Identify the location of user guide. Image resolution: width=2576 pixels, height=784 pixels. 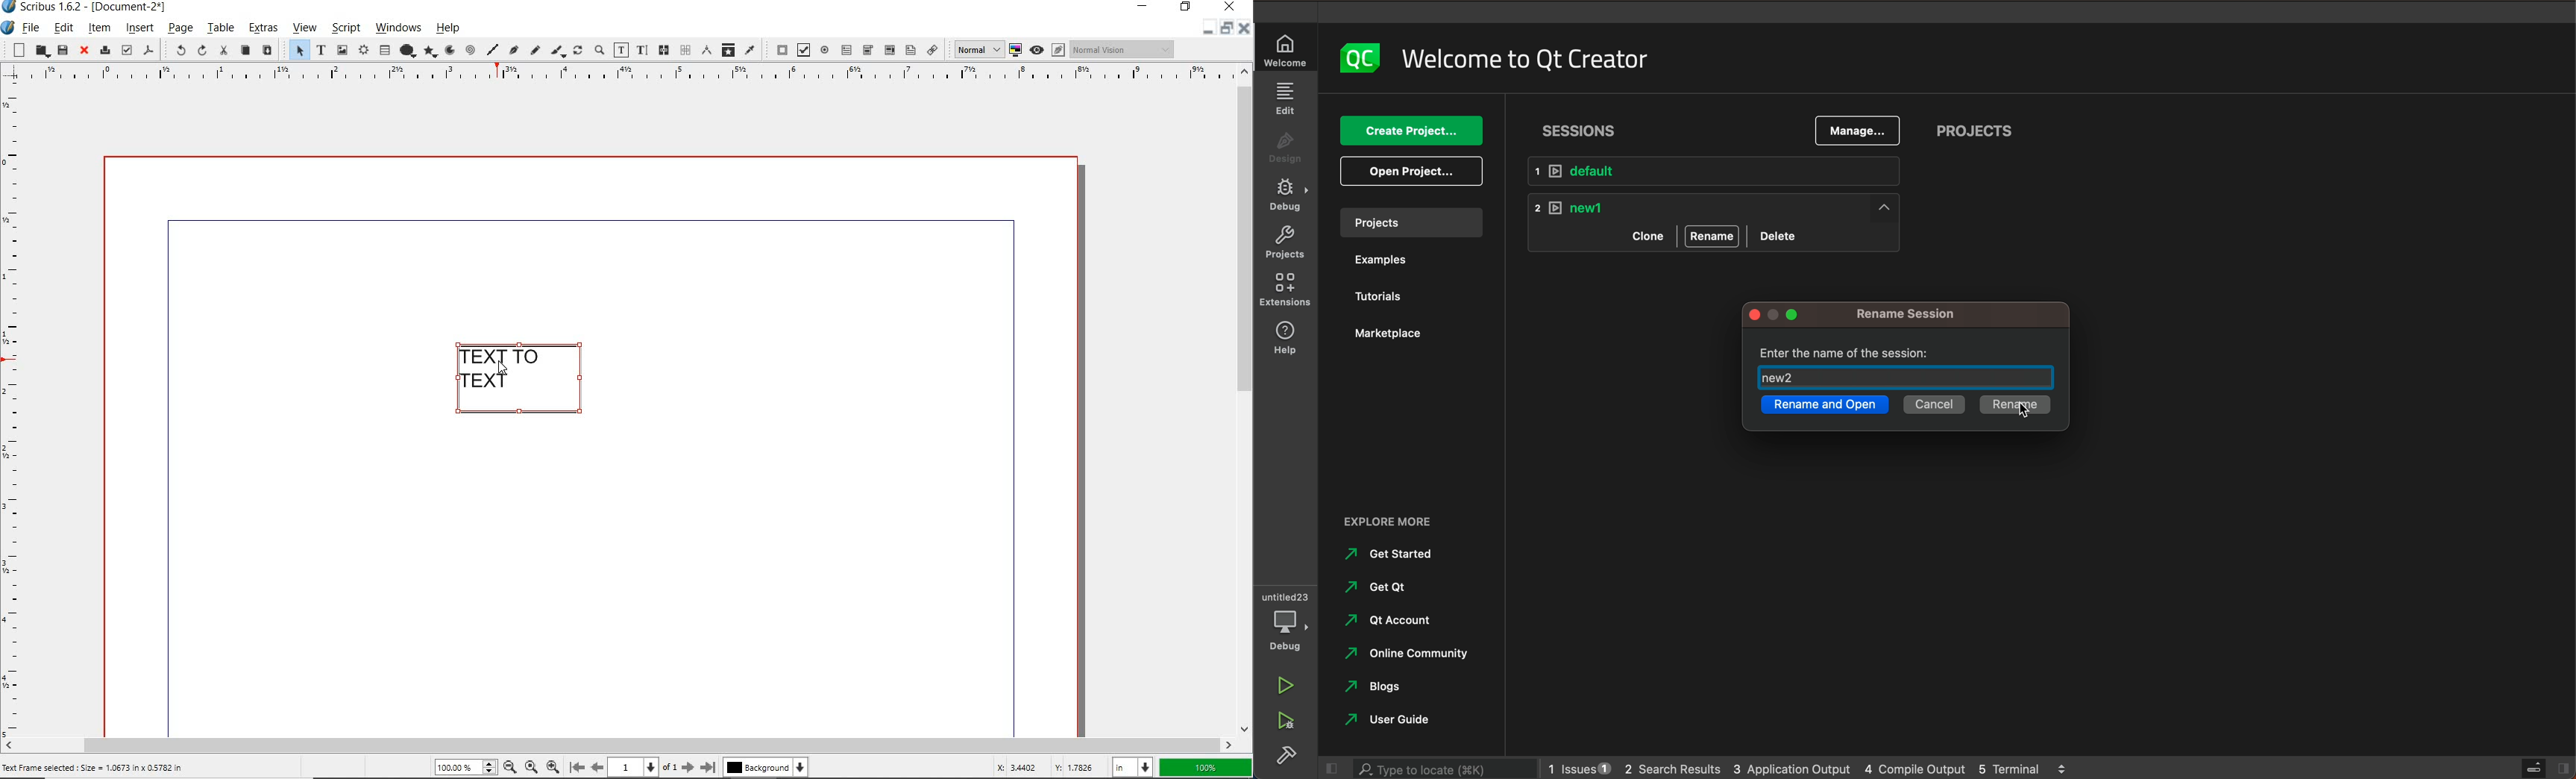
(1400, 720).